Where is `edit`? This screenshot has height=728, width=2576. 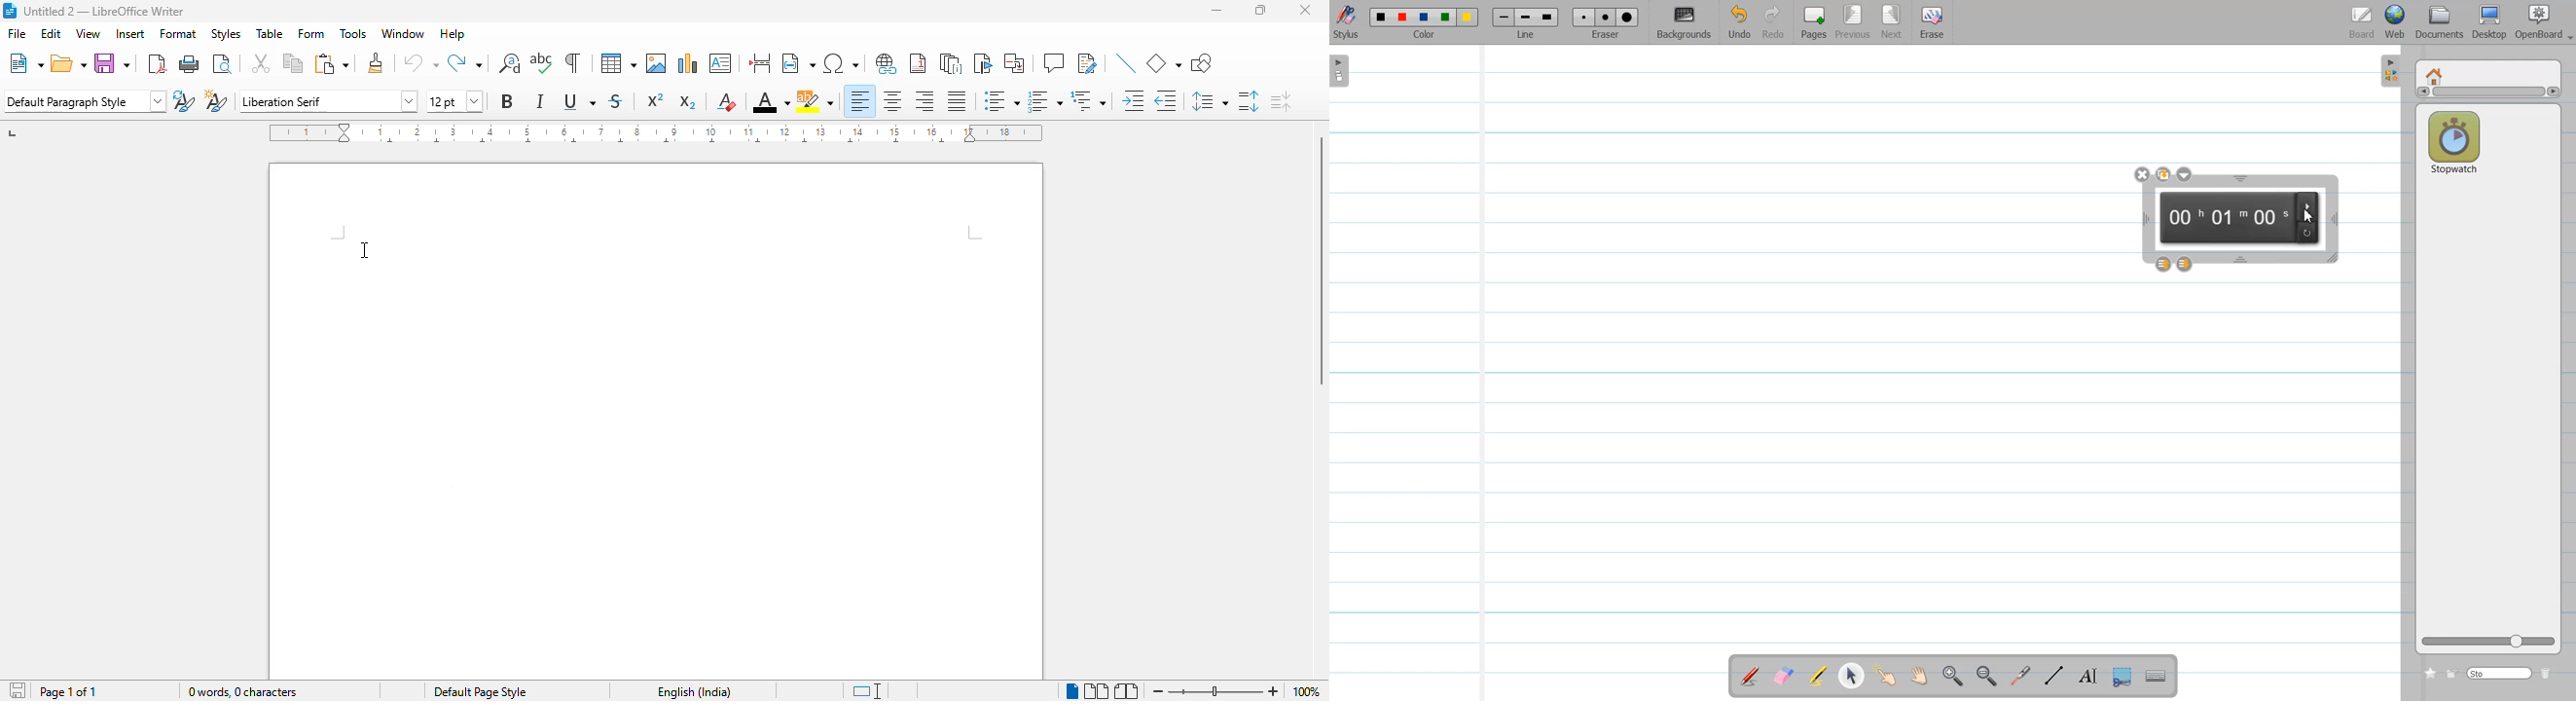
edit is located at coordinates (52, 33).